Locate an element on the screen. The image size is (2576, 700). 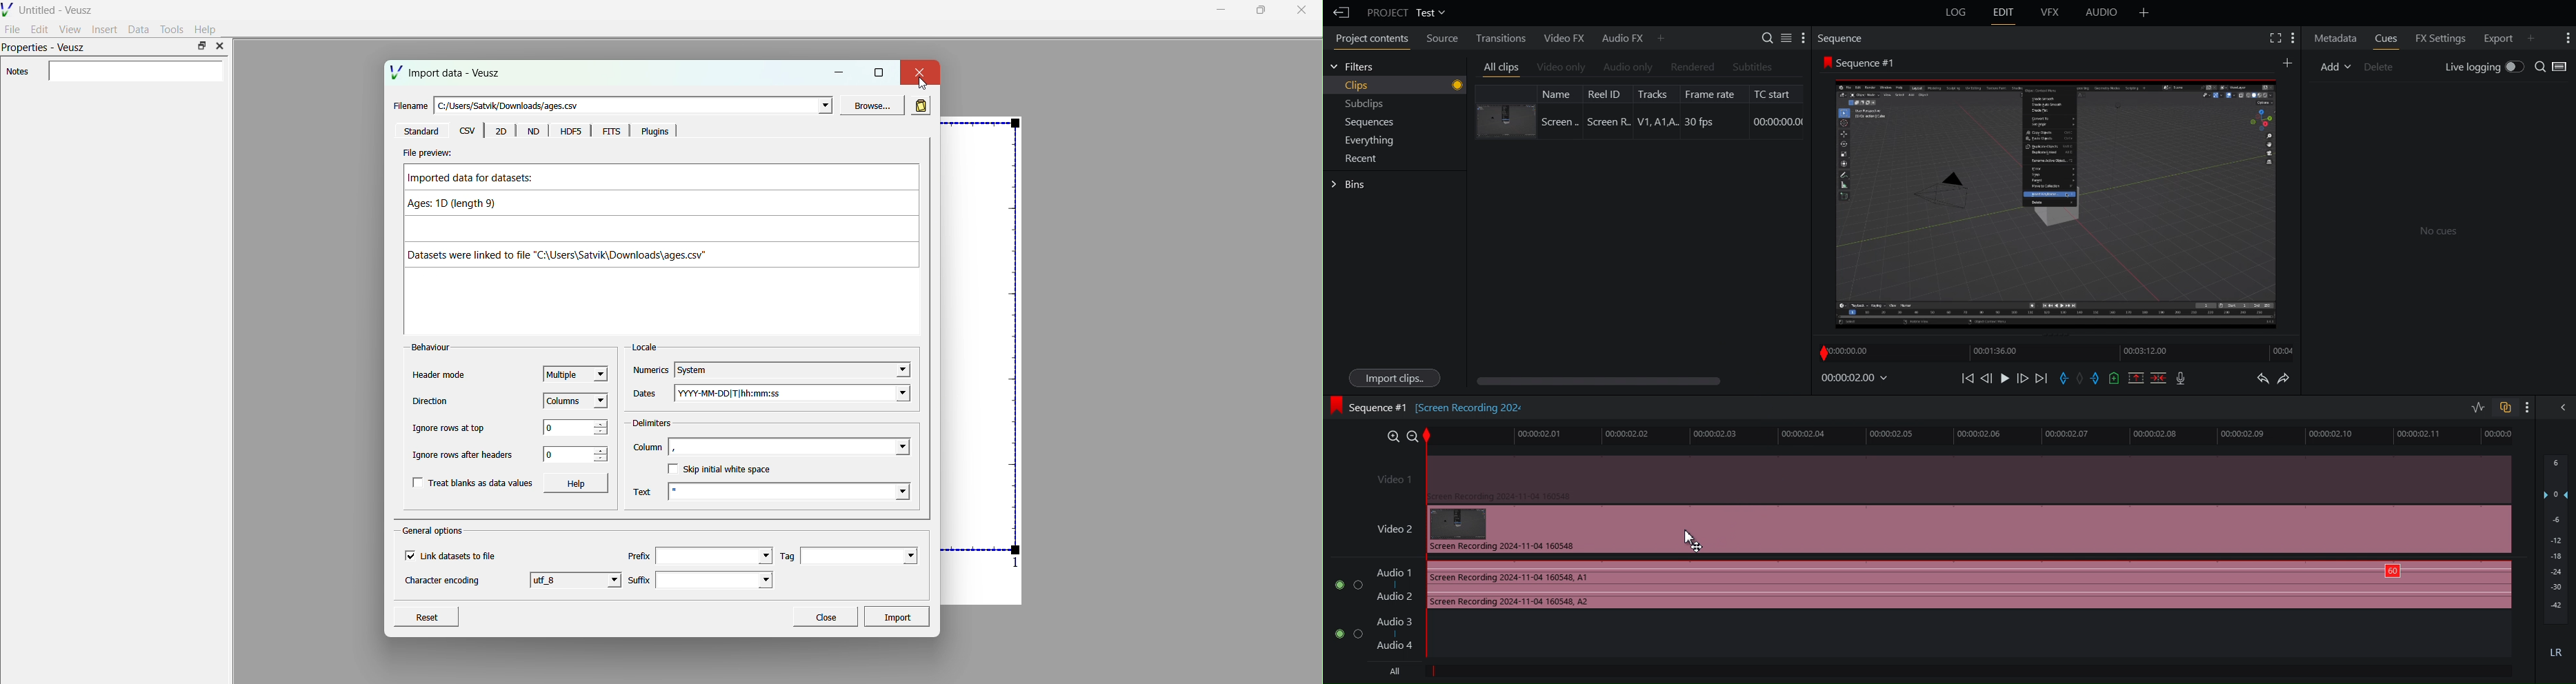
More is located at coordinates (2294, 38).